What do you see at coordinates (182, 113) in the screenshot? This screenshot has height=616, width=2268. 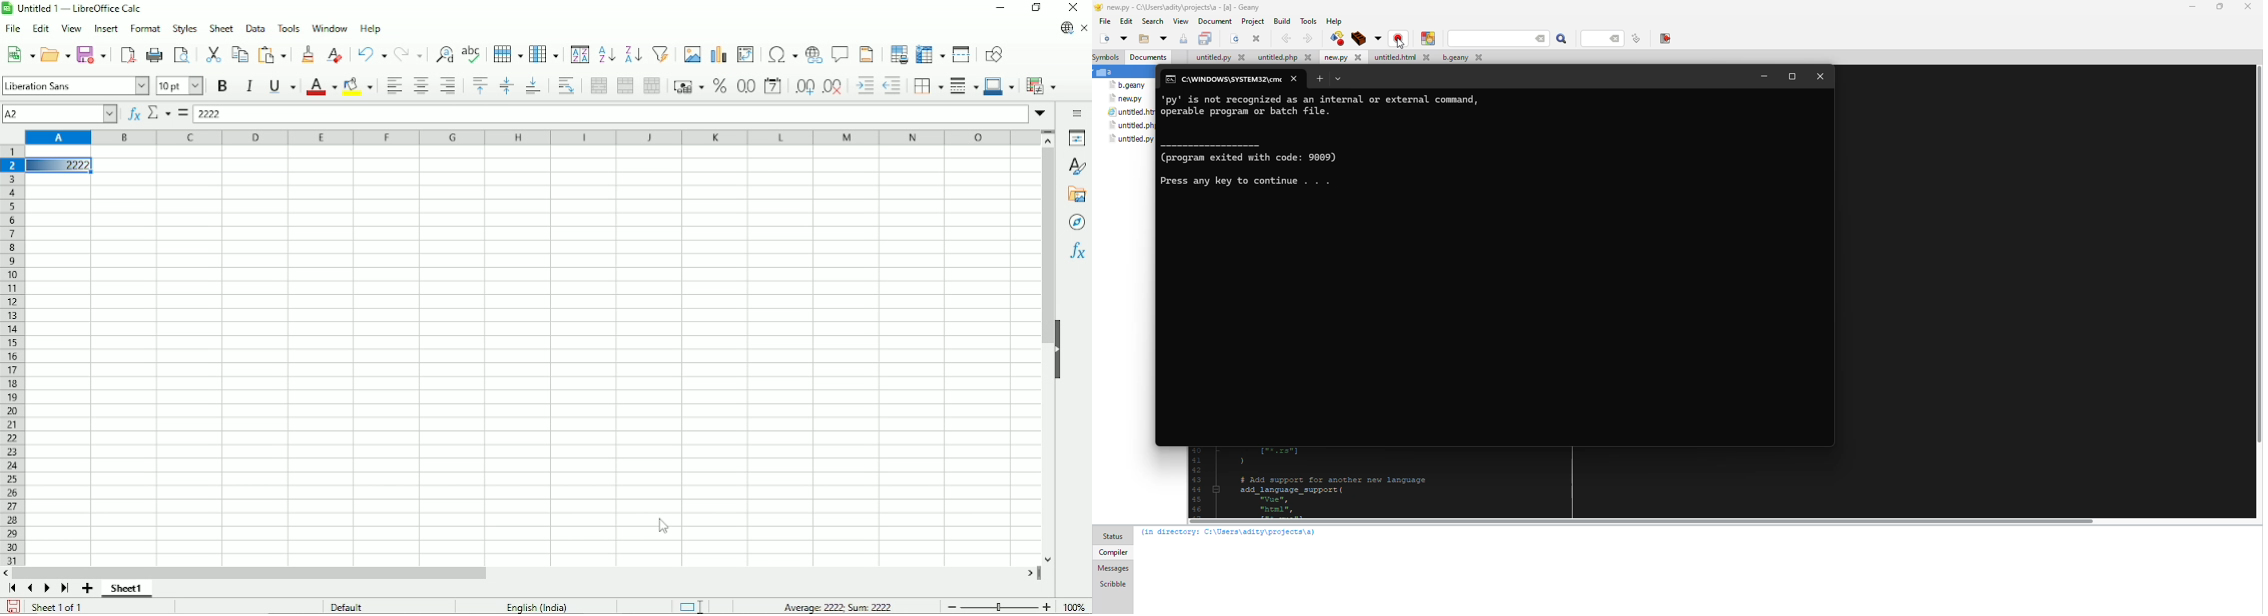 I see `Formula` at bounding box center [182, 113].